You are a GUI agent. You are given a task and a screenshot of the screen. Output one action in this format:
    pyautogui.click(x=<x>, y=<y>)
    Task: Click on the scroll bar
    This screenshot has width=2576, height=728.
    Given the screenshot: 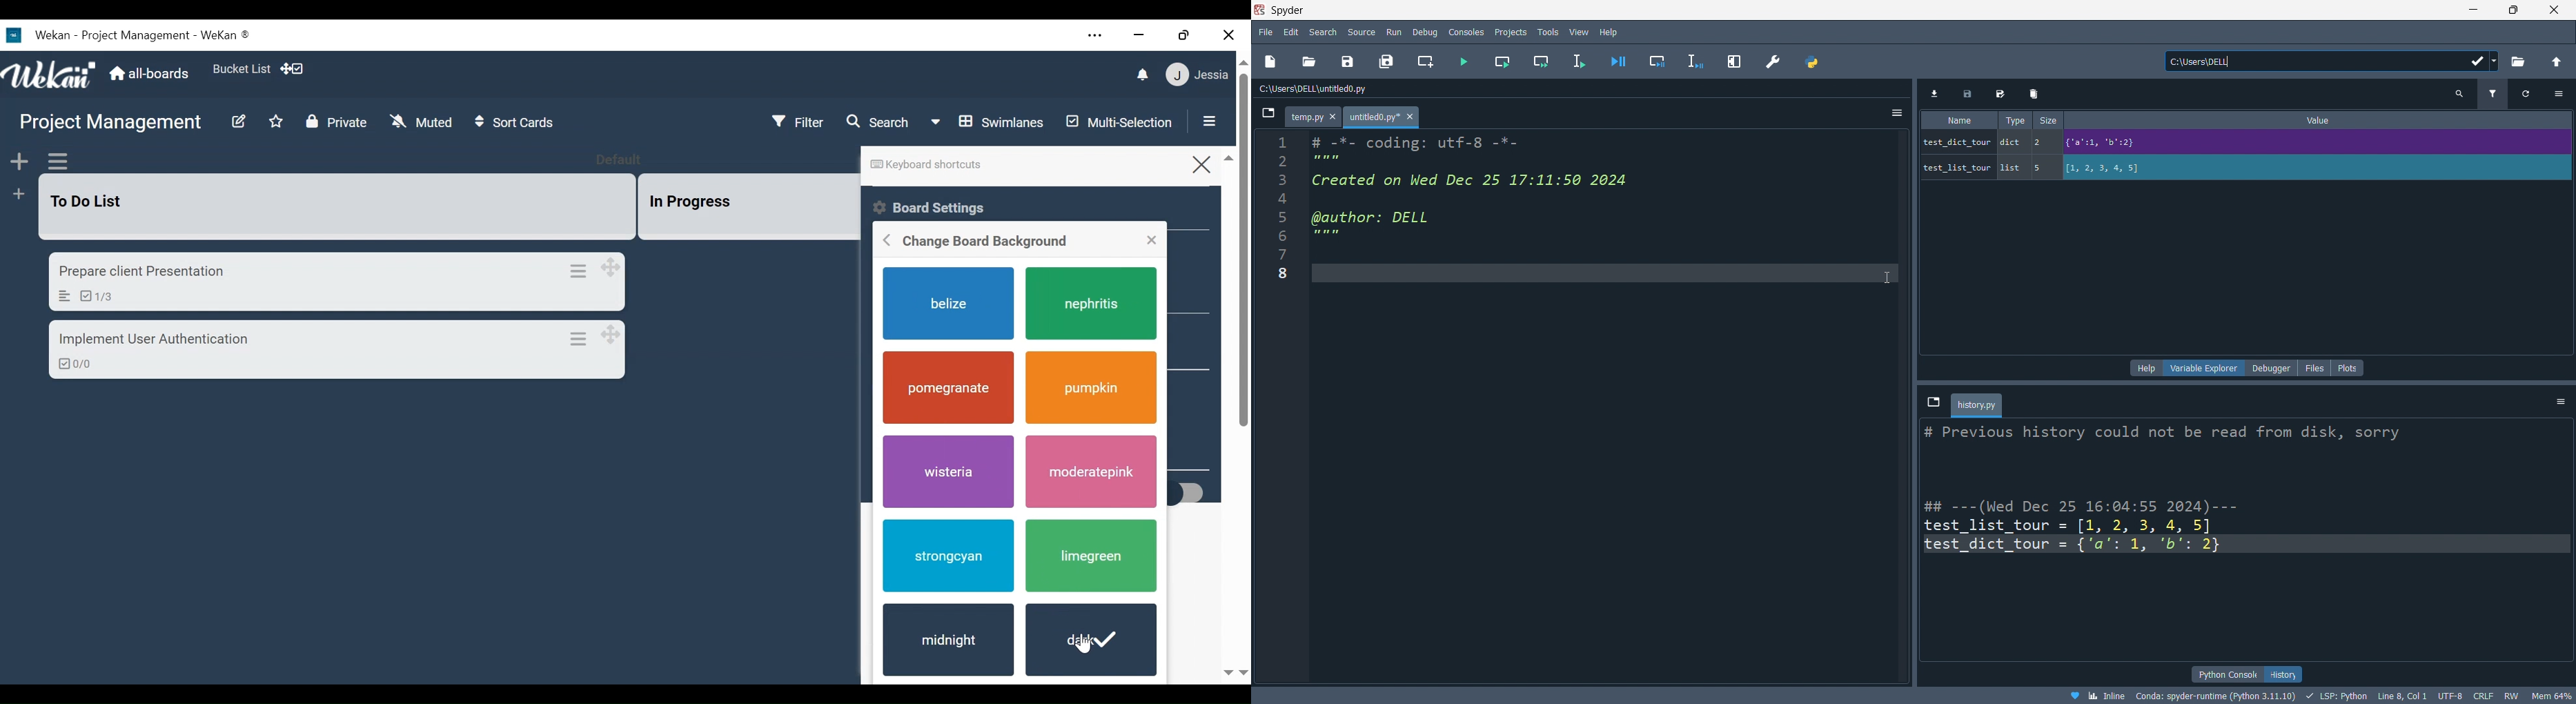 What is the action you would take?
    pyautogui.click(x=2561, y=536)
    